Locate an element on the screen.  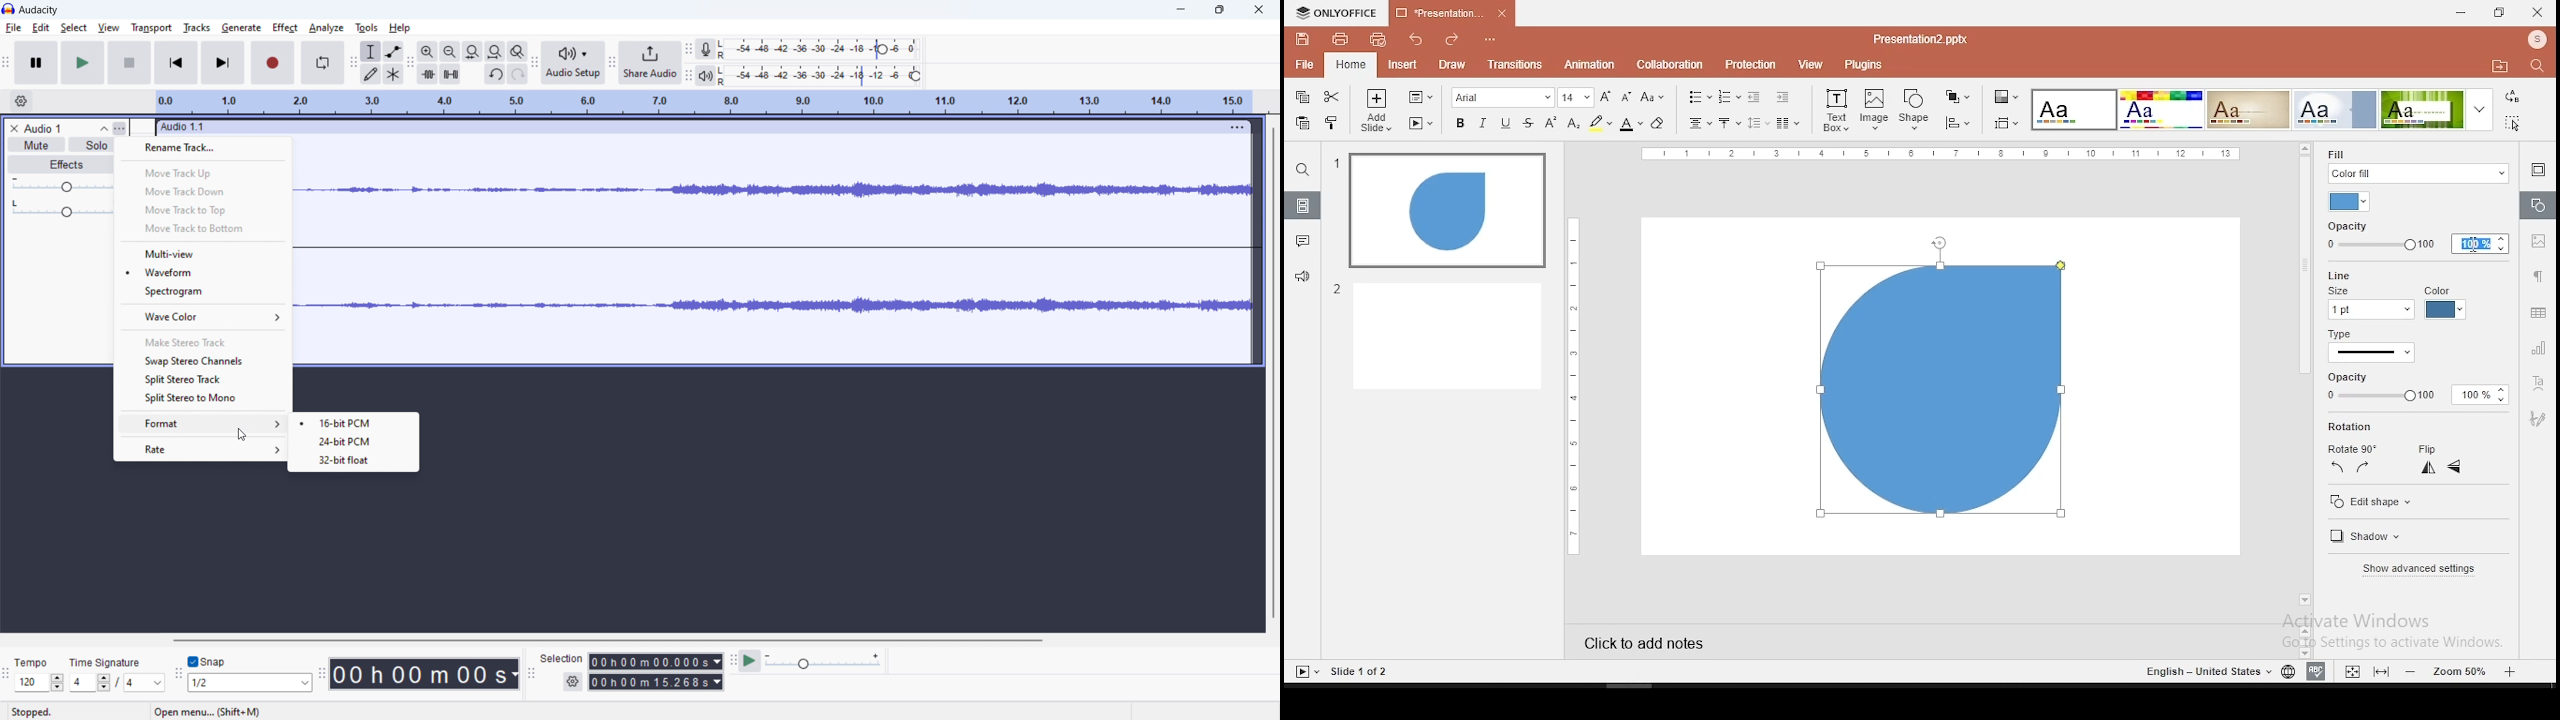
show advanced settings is located at coordinates (2418, 569).